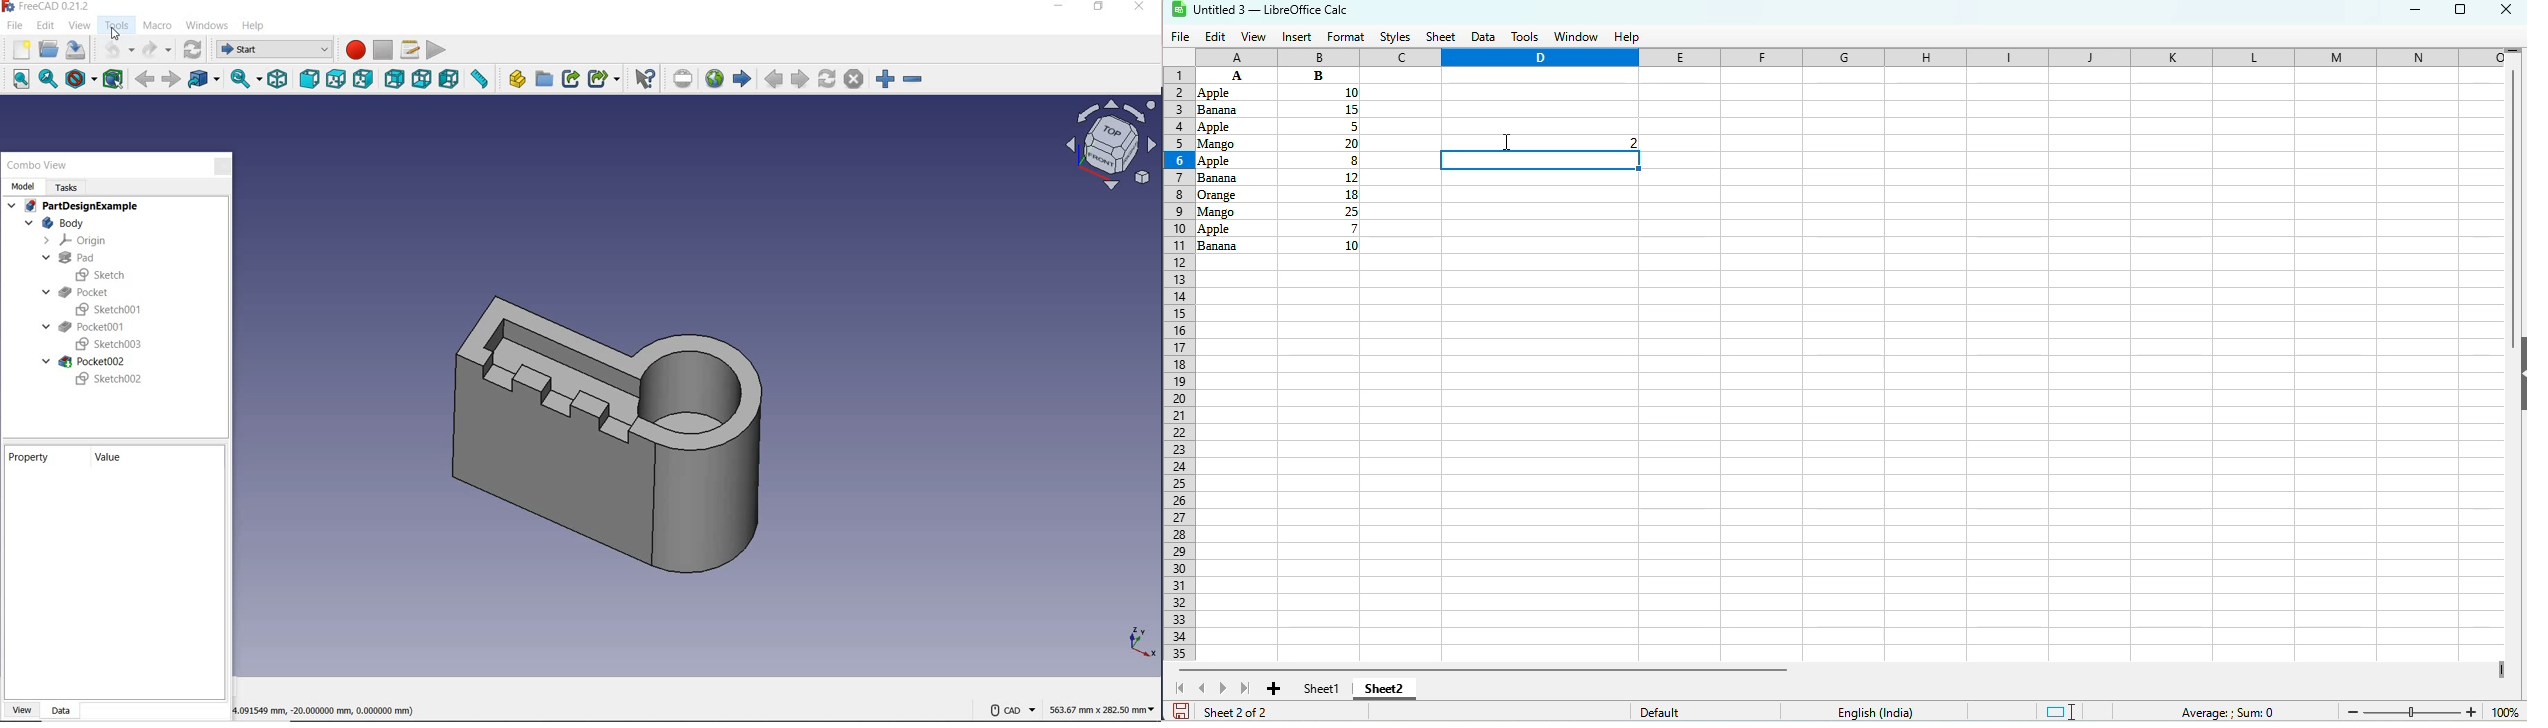 The width and height of the screenshot is (2548, 728). What do you see at coordinates (420, 80) in the screenshot?
I see `Bottom` at bounding box center [420, 80].